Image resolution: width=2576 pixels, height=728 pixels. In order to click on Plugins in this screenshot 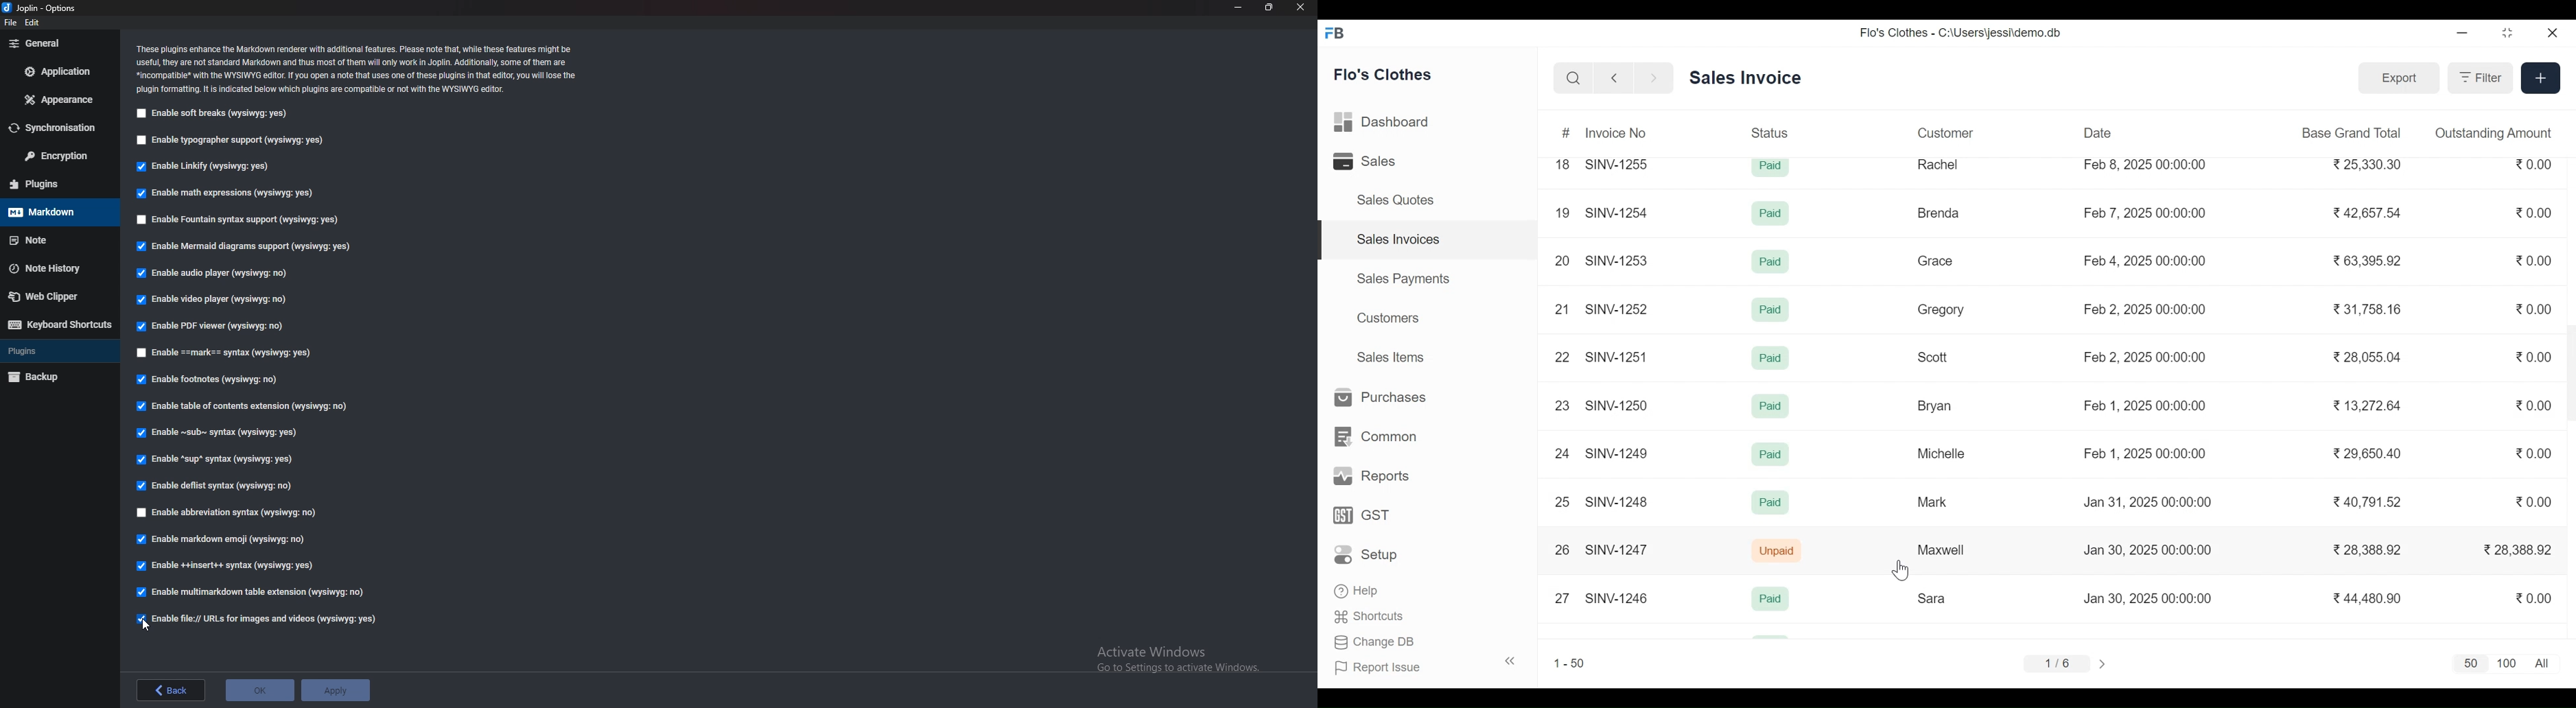, I will do `click(54, 353)`.